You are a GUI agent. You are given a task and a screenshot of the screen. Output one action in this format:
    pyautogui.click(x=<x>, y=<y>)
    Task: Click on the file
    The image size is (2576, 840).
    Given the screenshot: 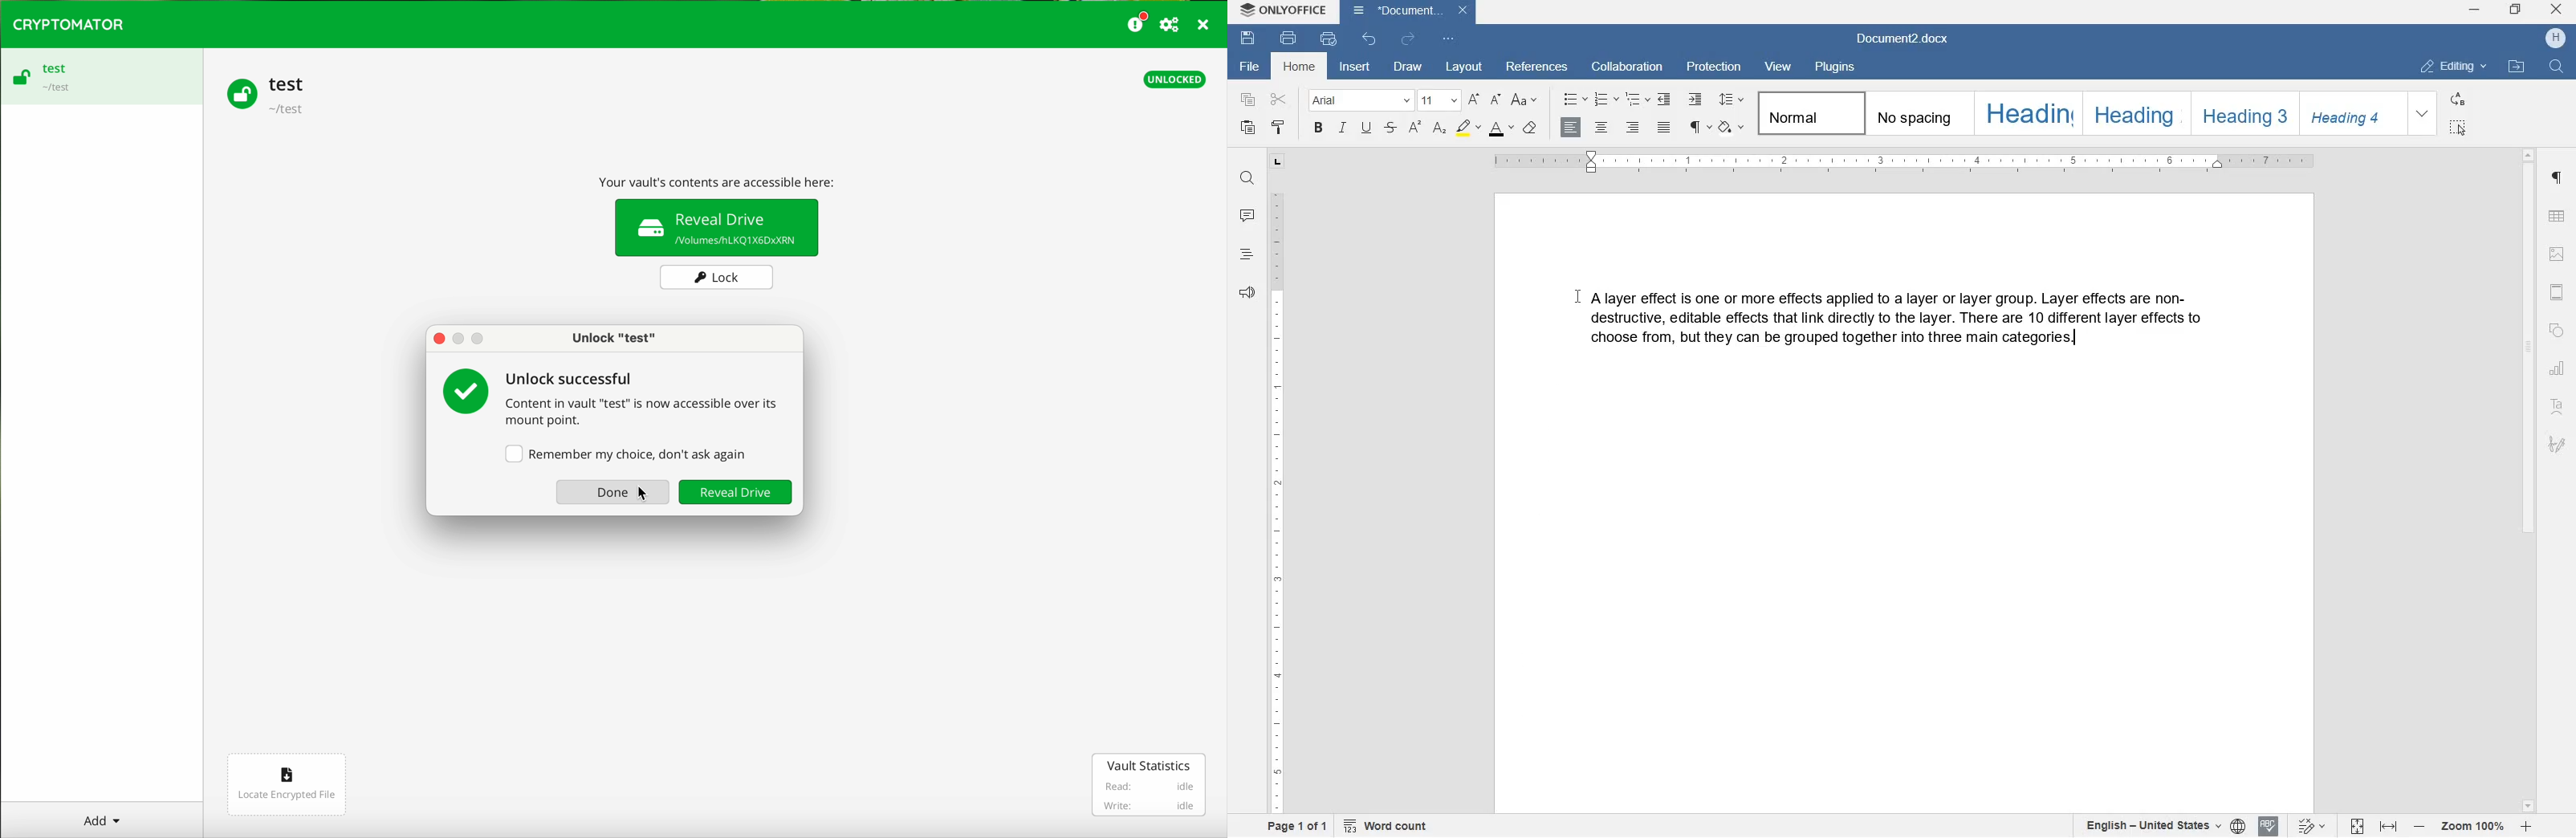 What is the action you would take?
    pyautogui.click(x=1250, y=67)
    